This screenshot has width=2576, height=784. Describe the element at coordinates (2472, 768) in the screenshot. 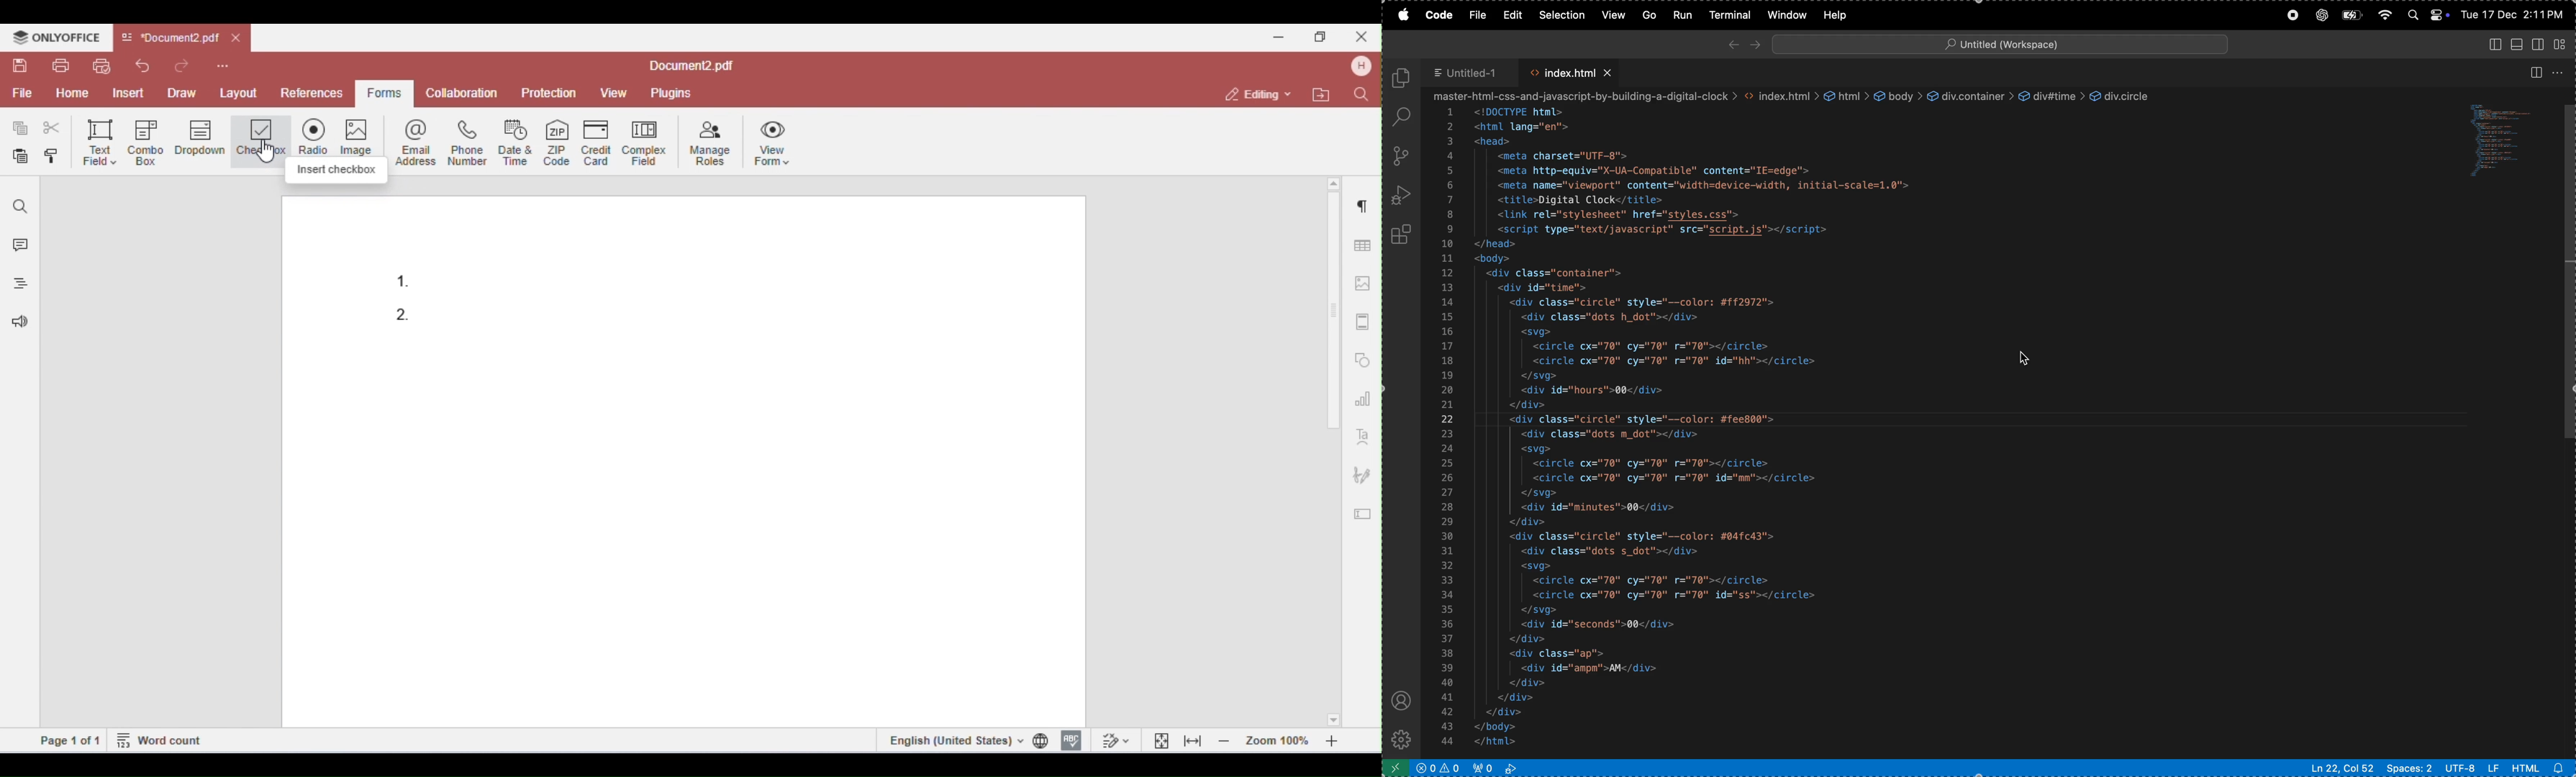

I see `utf -8 lf` at that location.